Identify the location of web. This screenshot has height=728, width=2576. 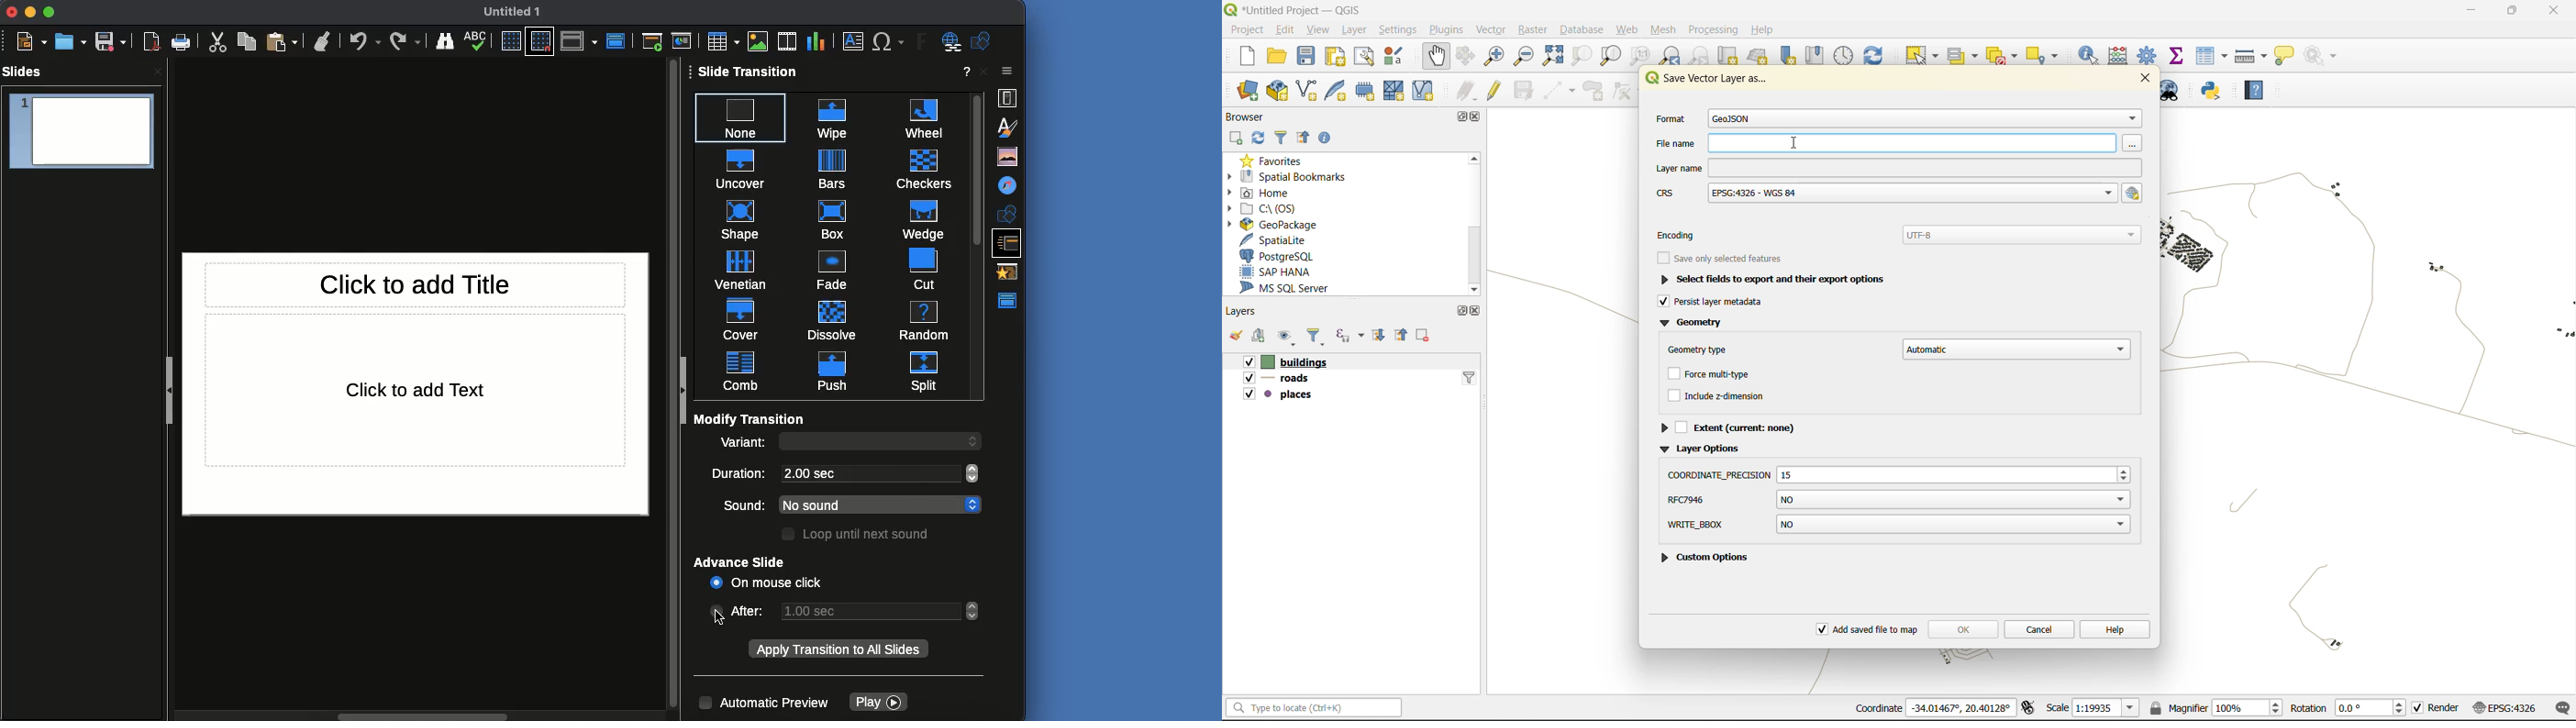
(1629, 29).